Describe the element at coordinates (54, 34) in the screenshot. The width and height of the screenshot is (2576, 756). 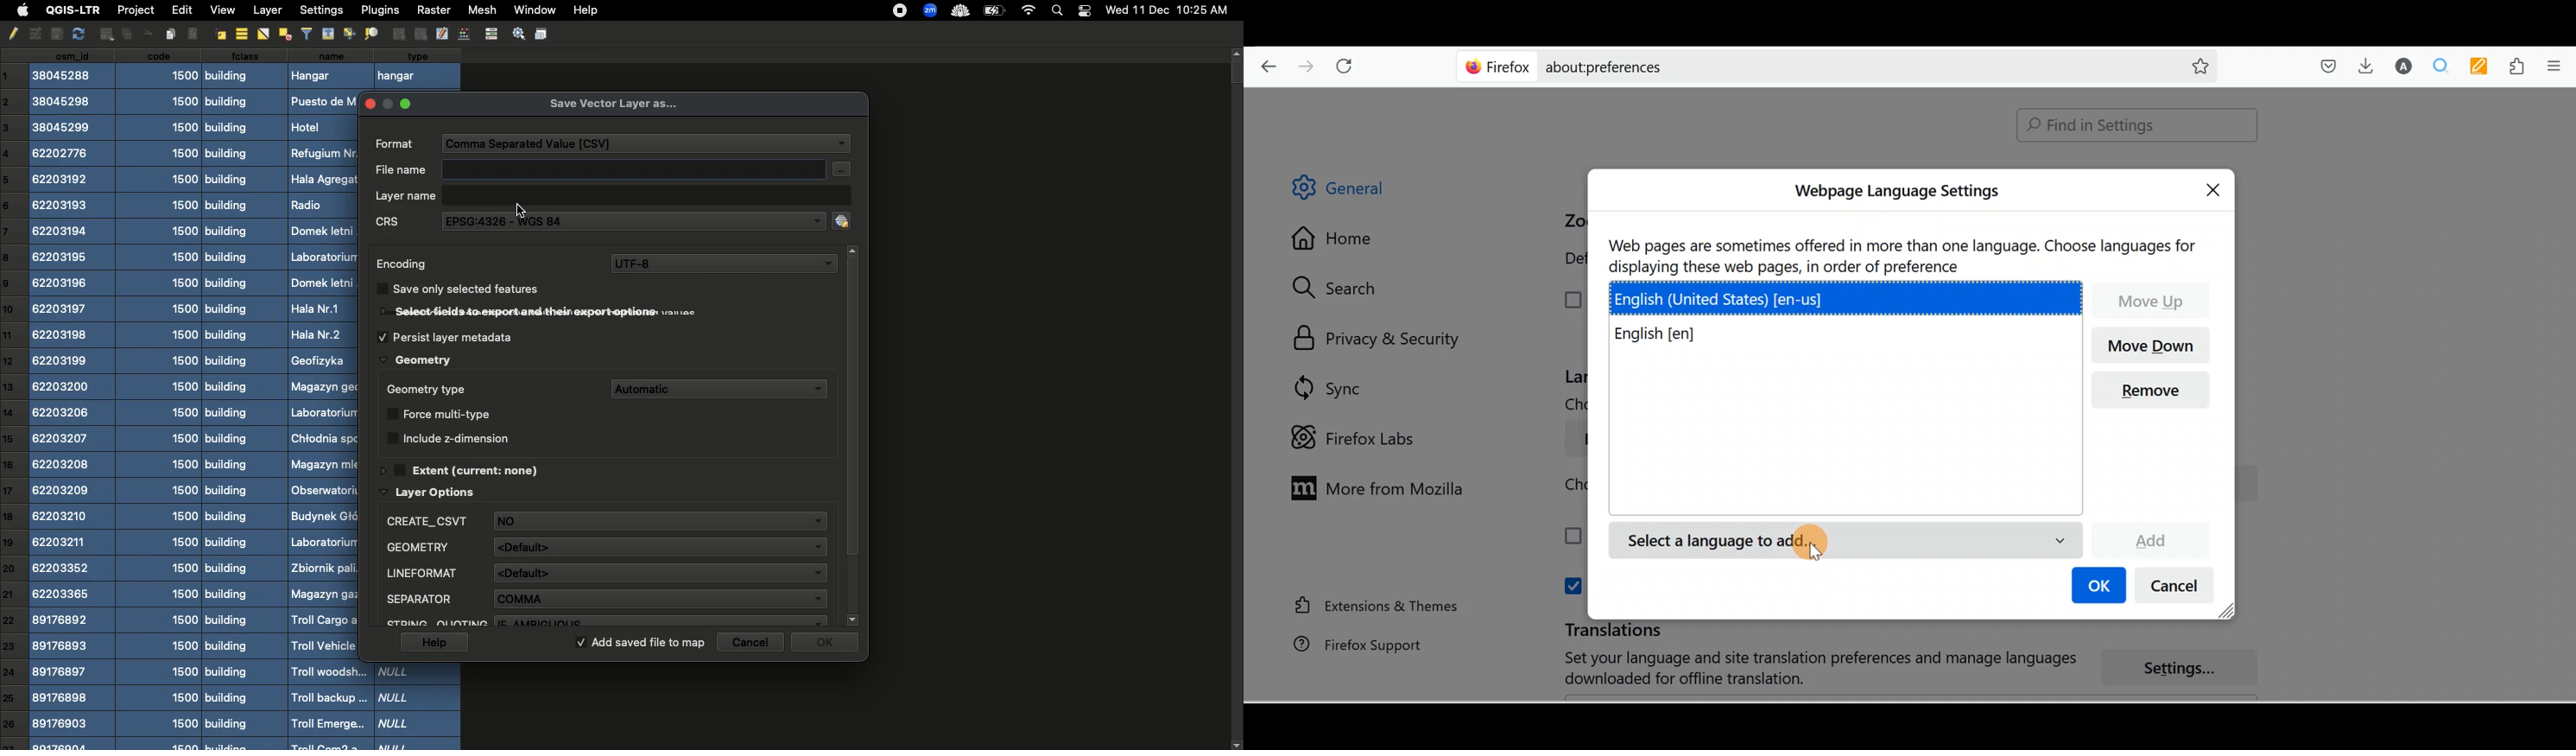
I see `copy` at that location.